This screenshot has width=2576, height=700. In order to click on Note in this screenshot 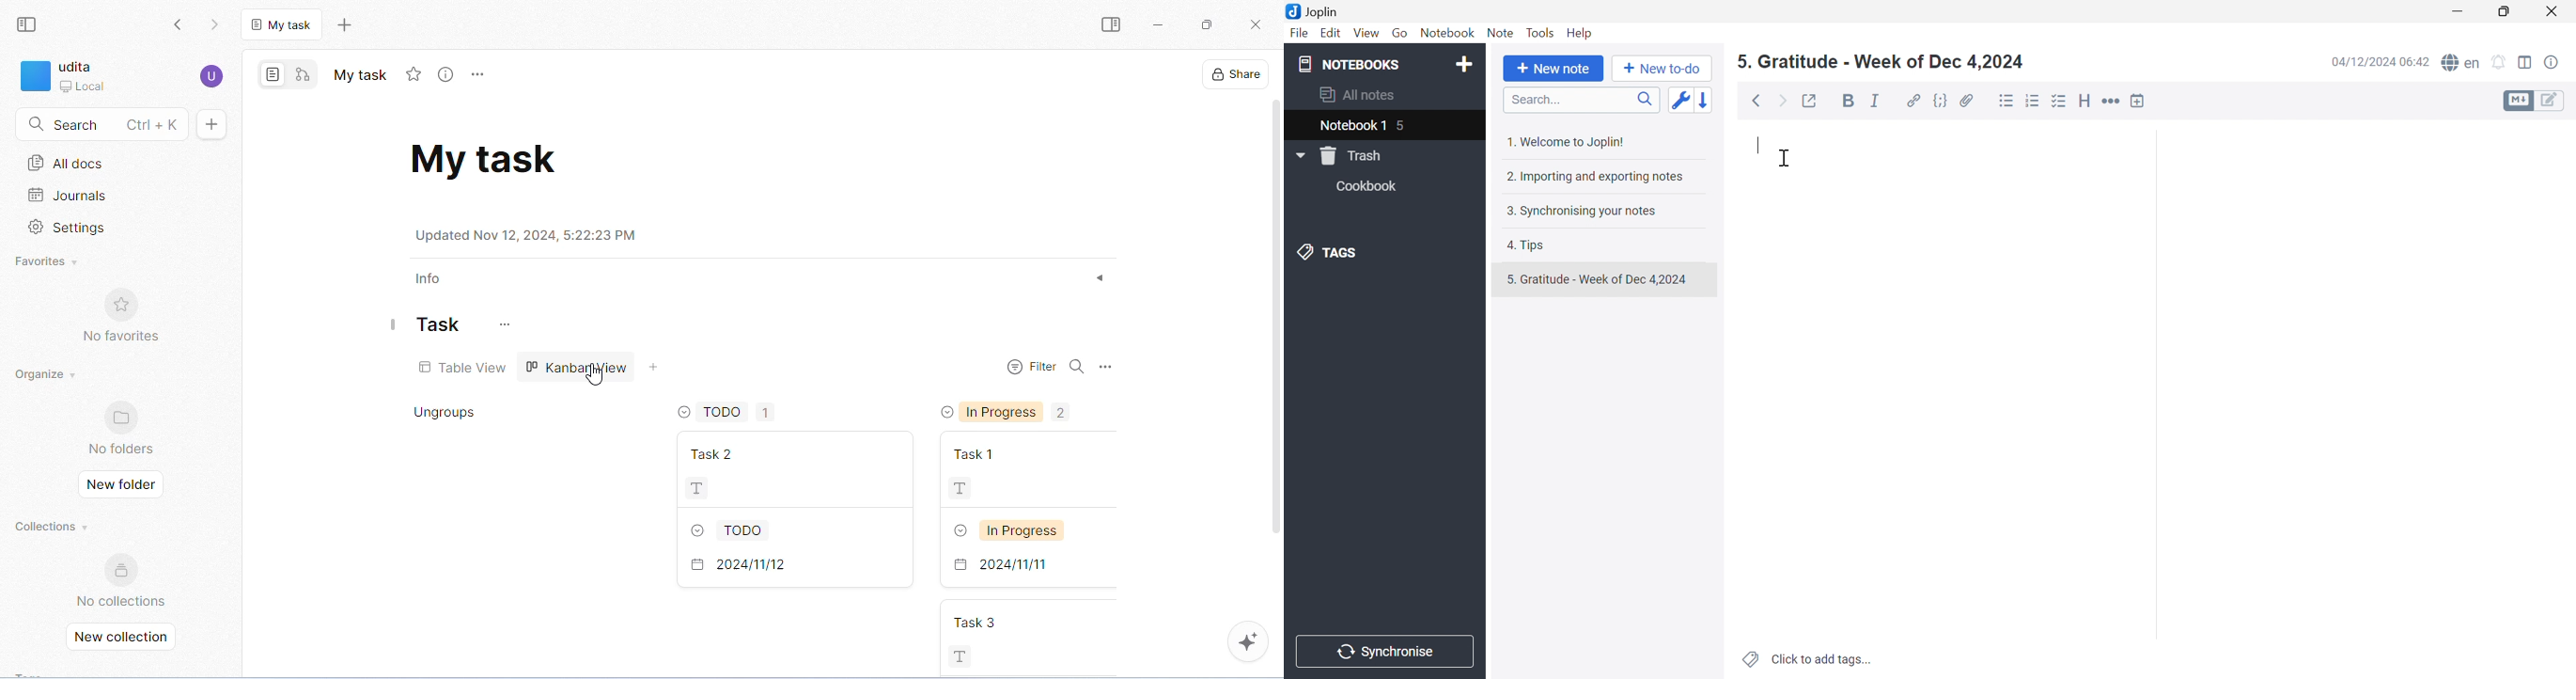, I will do `click(1500, 32)`.